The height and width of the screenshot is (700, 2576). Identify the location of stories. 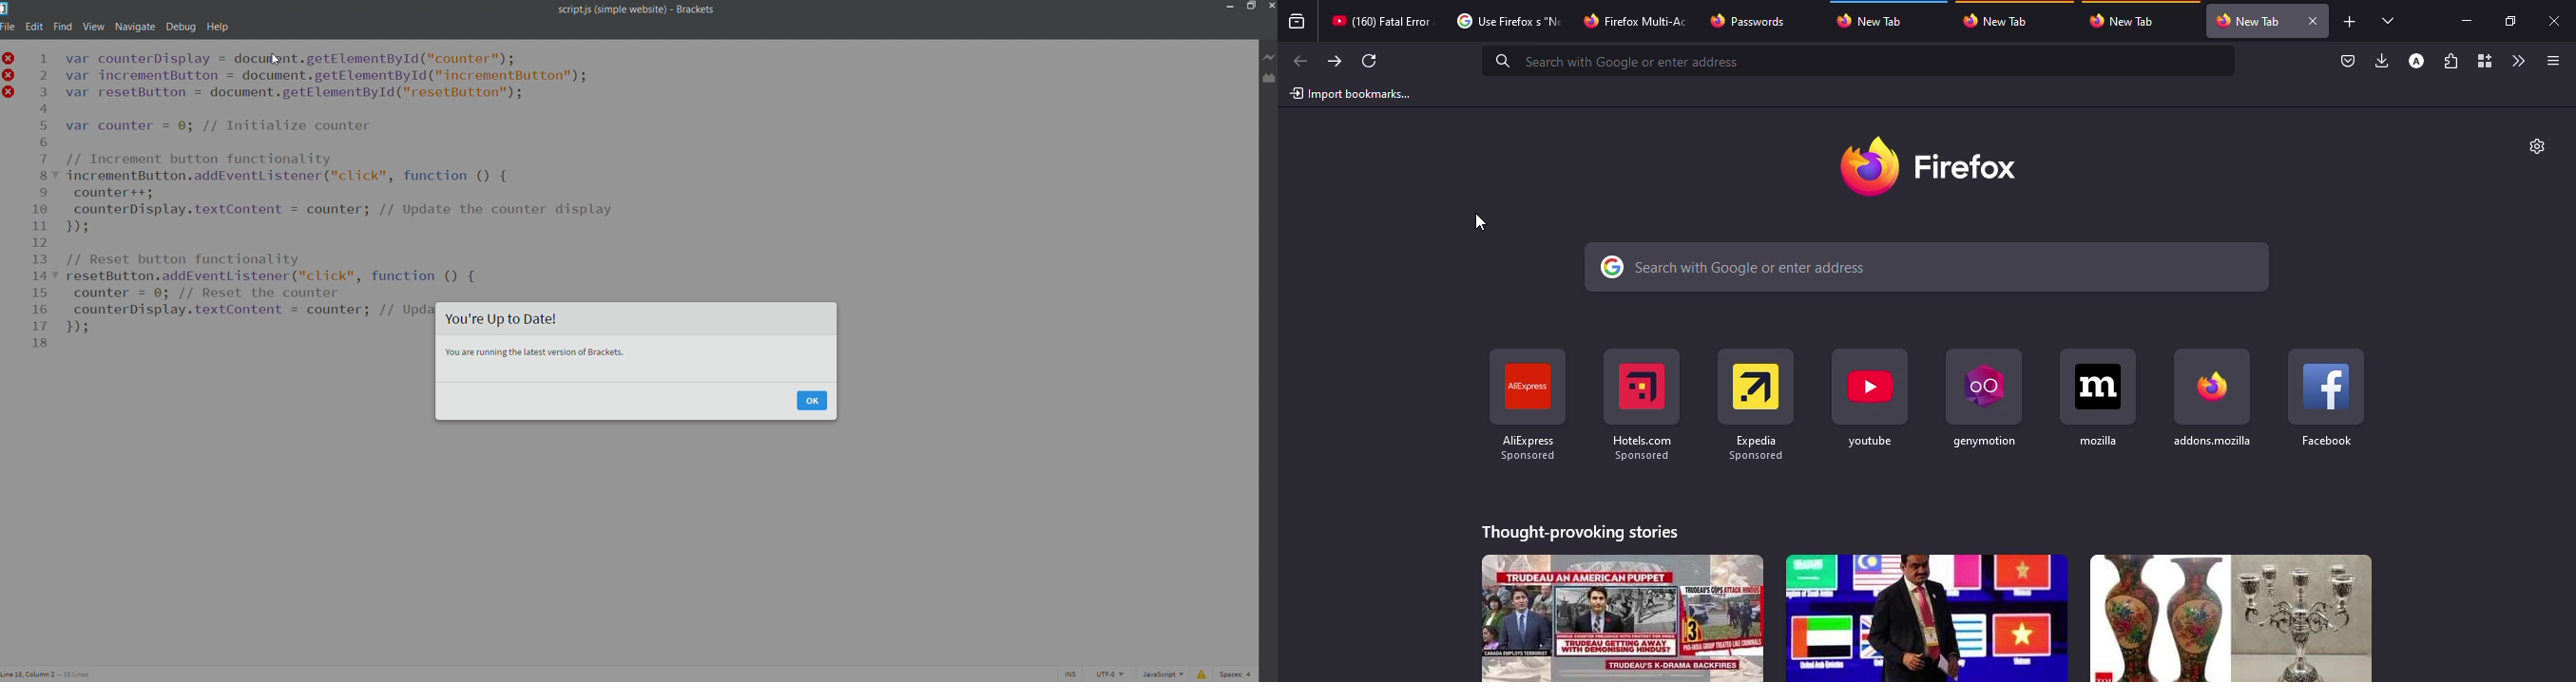
(1579, 532).